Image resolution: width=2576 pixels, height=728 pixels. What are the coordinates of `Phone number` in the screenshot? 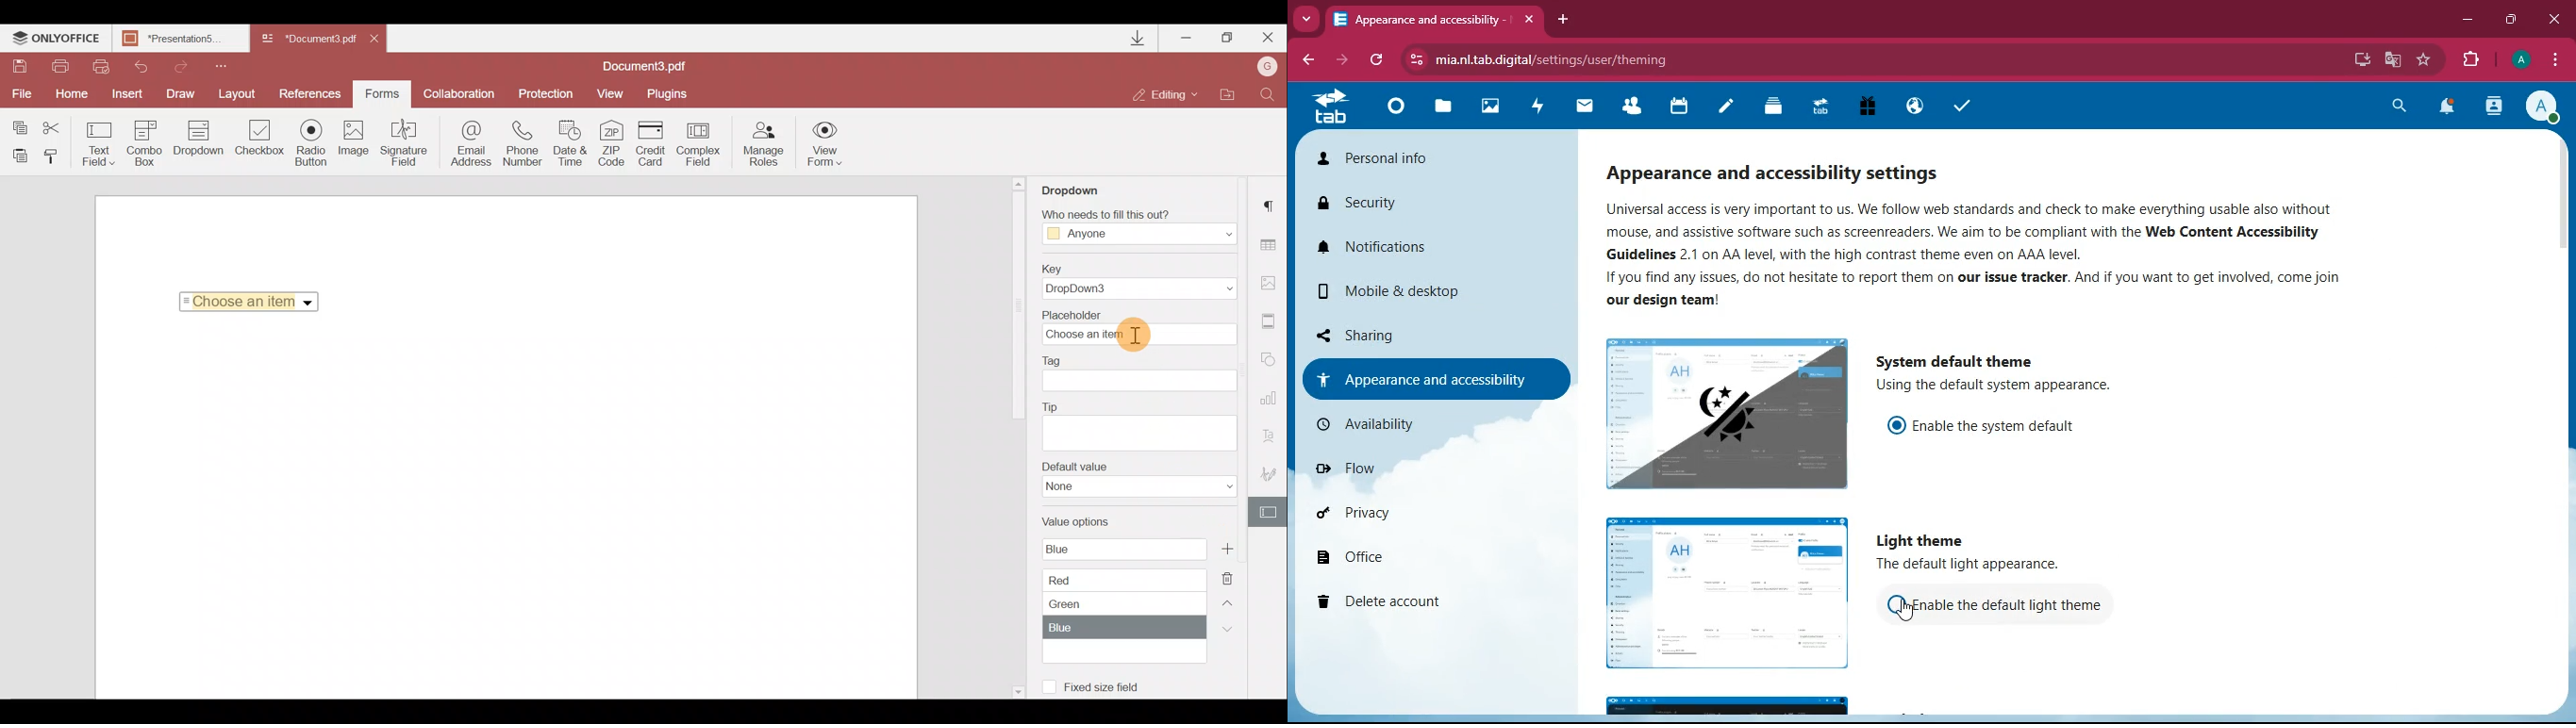 It's located at (525, 143).